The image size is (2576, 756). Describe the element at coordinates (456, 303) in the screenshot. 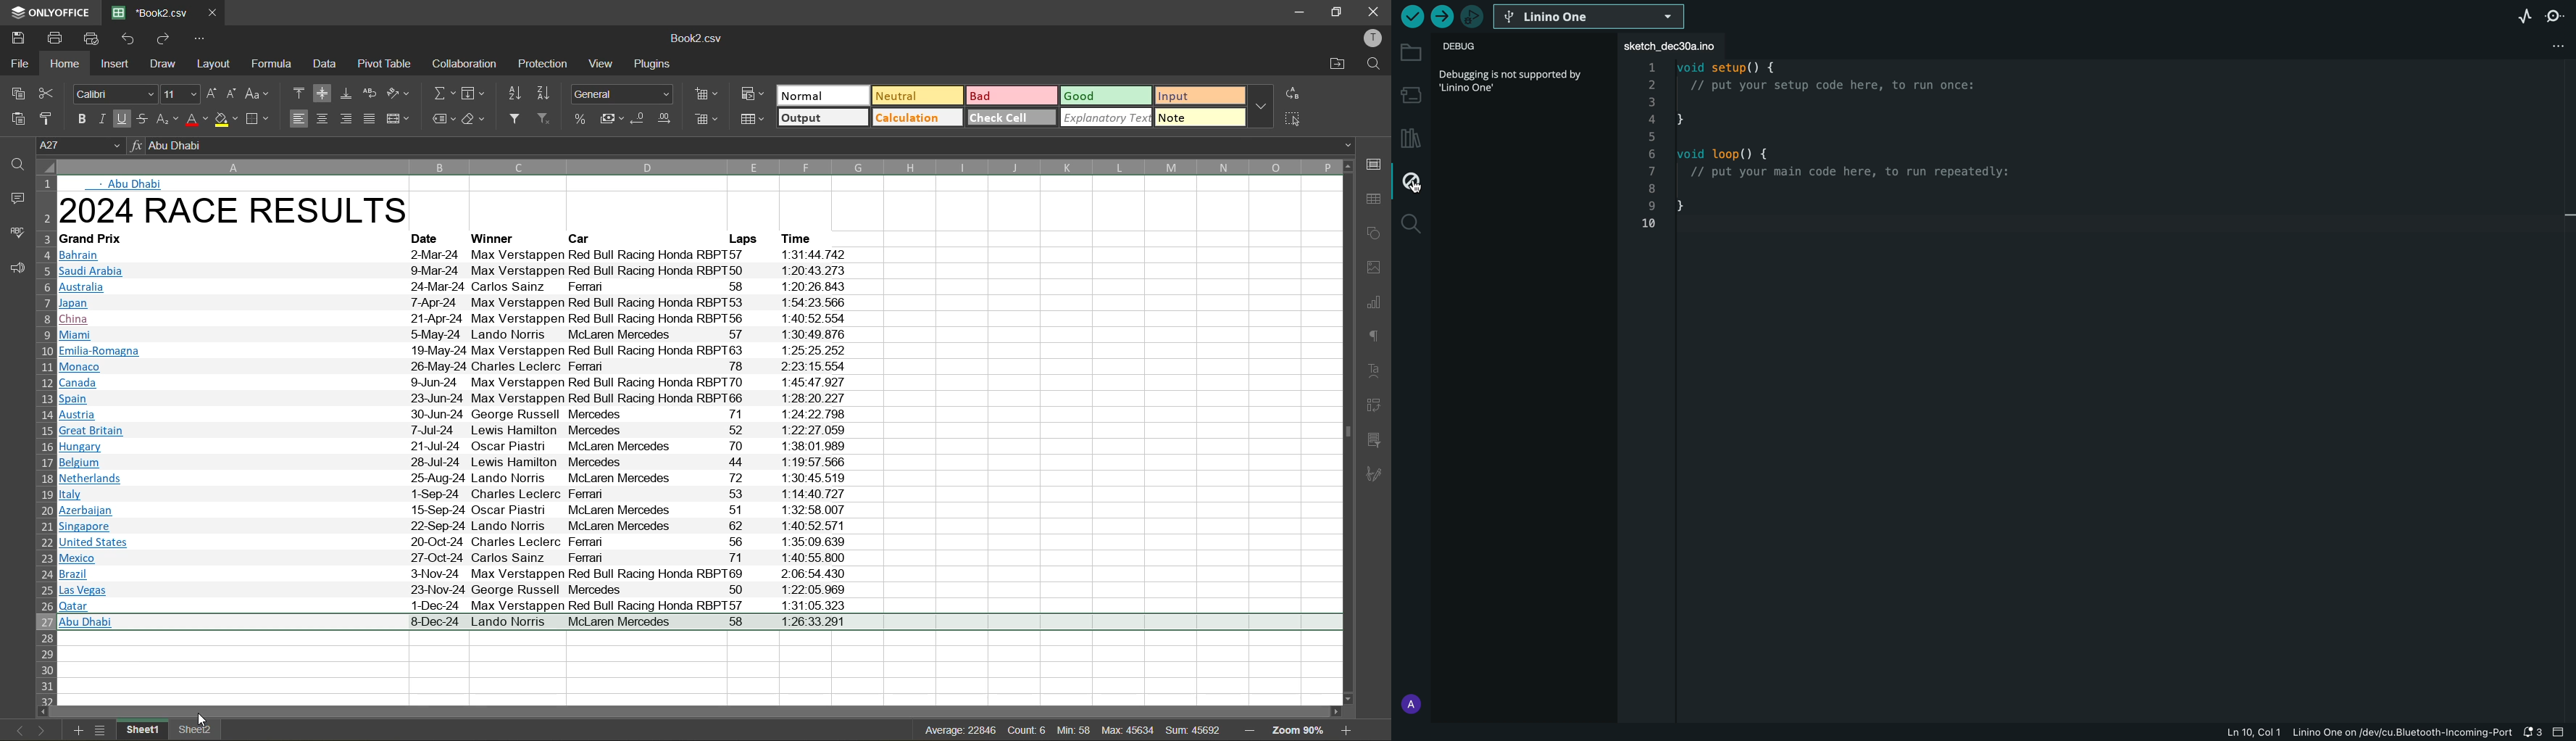

I see `text info` at that location.